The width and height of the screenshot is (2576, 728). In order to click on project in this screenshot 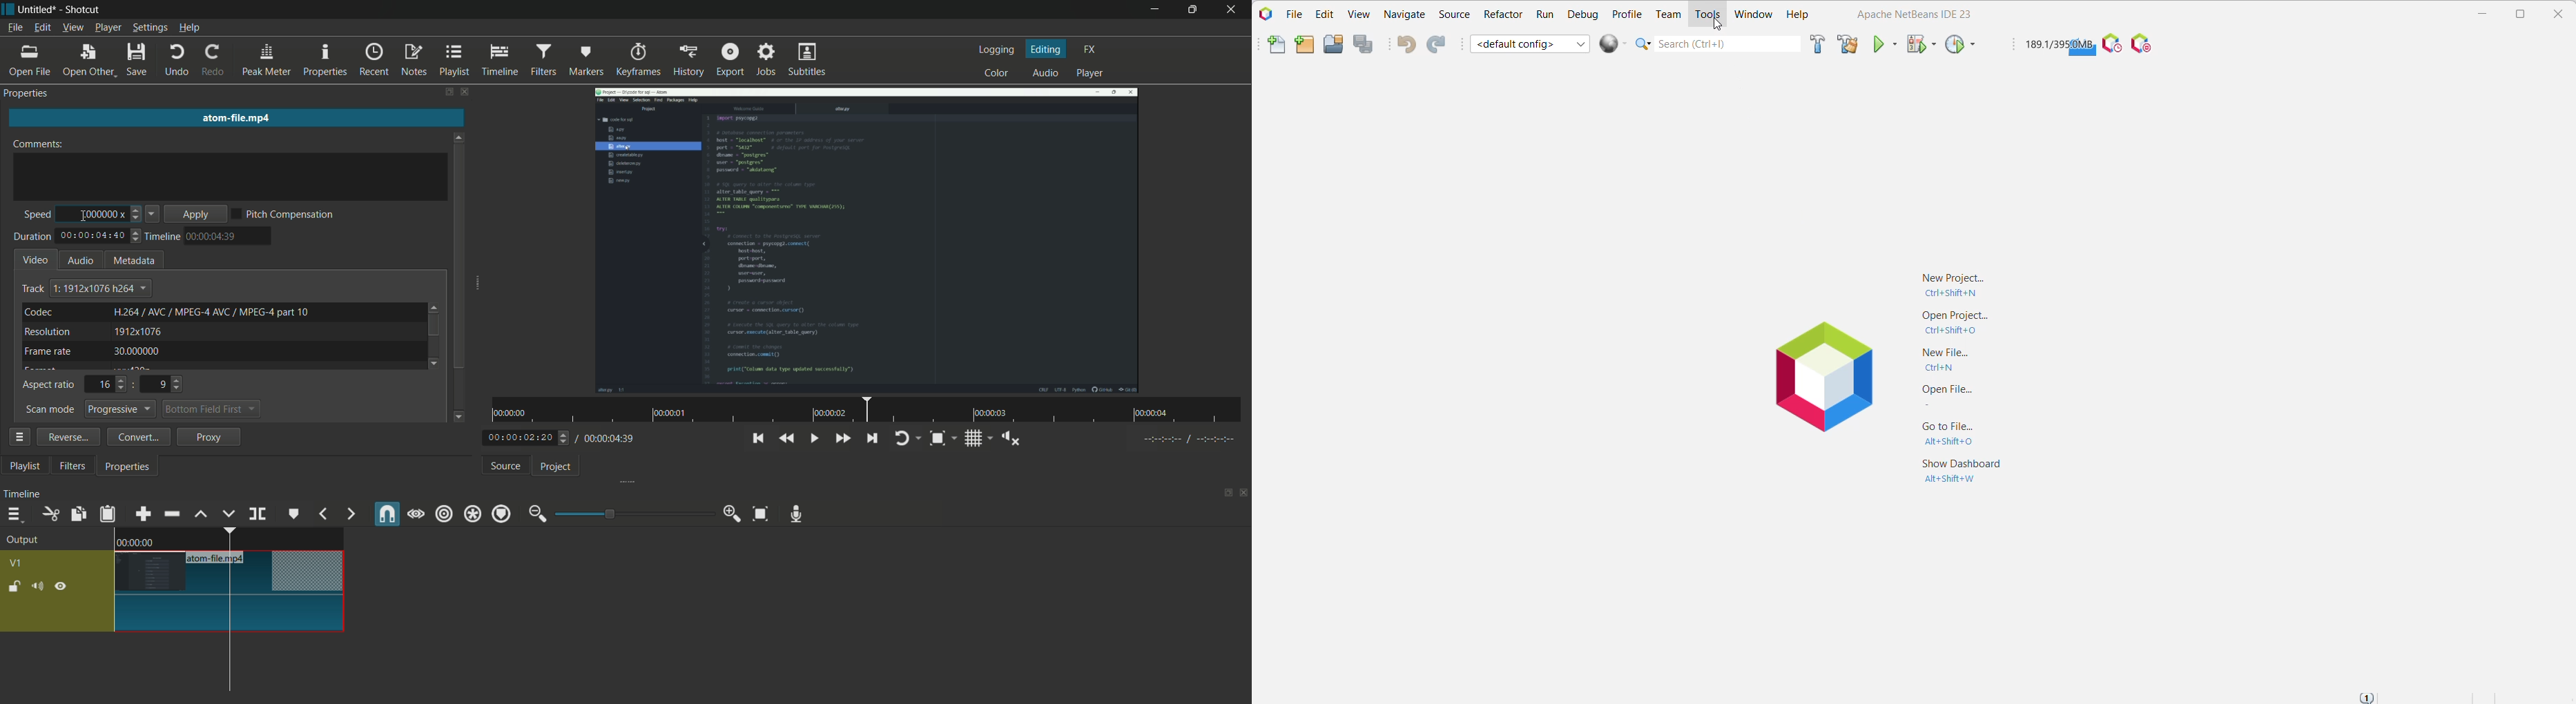, I will do `click(557, 466)`.